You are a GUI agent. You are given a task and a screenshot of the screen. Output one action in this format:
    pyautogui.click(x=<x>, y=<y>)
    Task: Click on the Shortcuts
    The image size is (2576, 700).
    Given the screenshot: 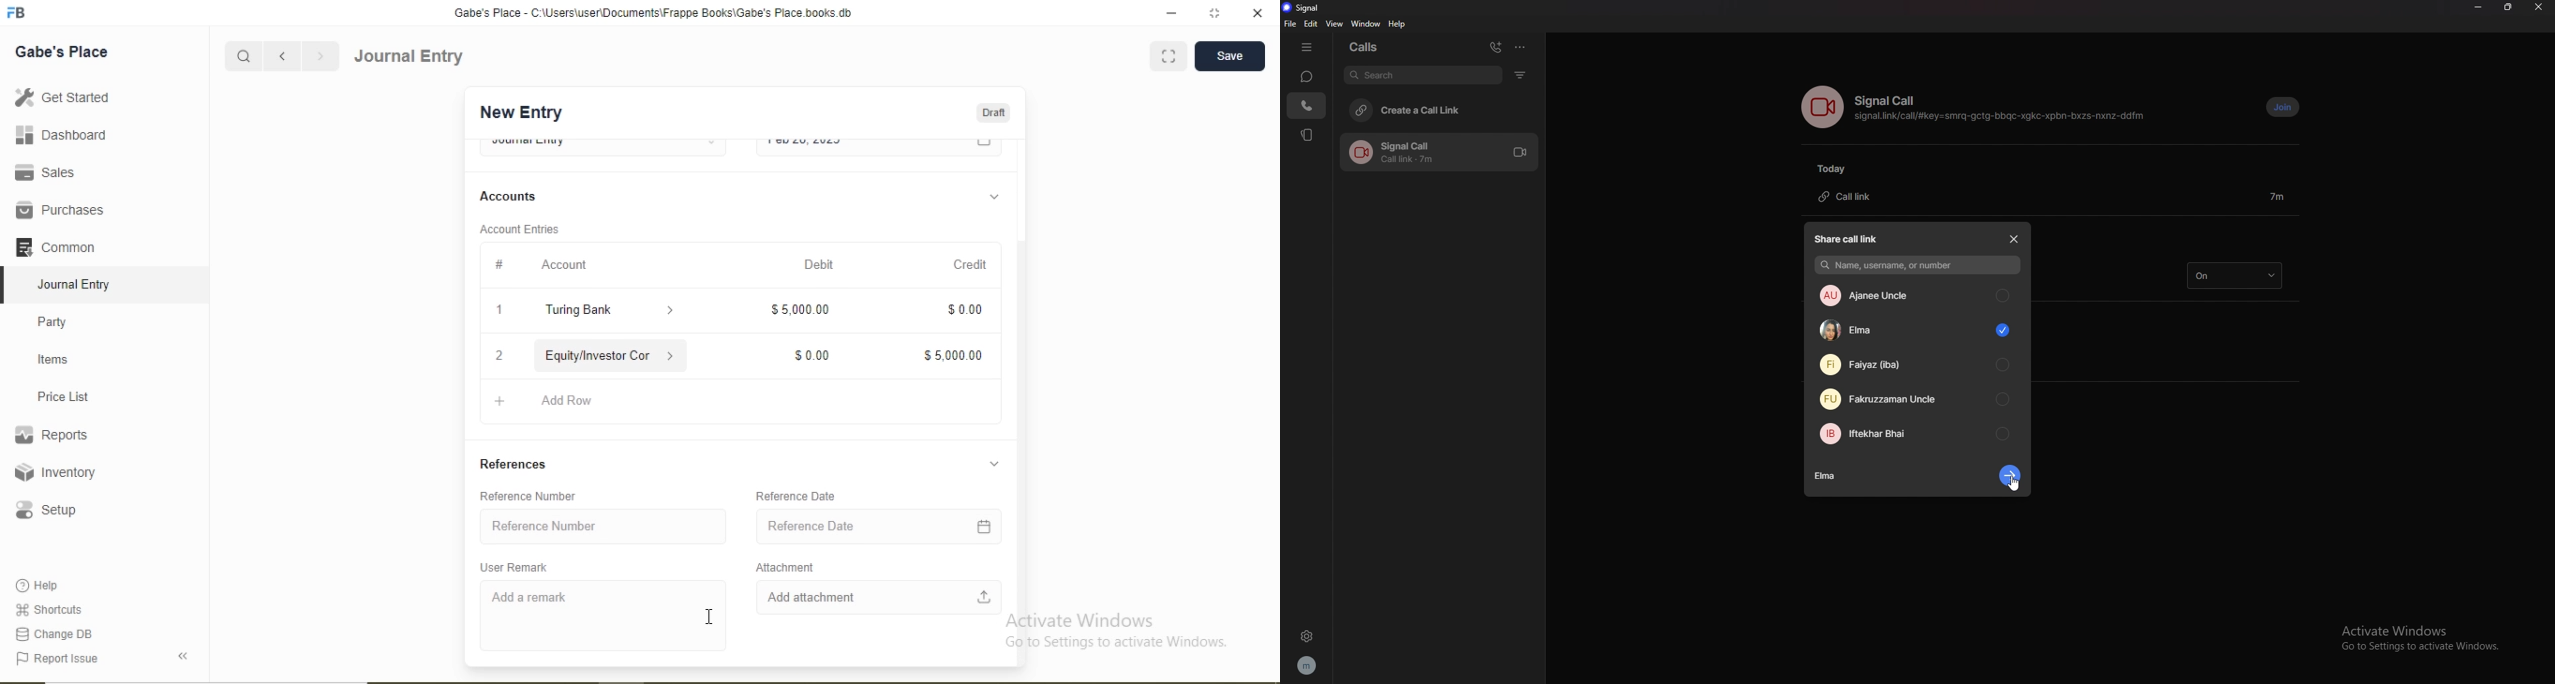 What is the action you would take?
    pyautogui.click(x=47, y=609)
    